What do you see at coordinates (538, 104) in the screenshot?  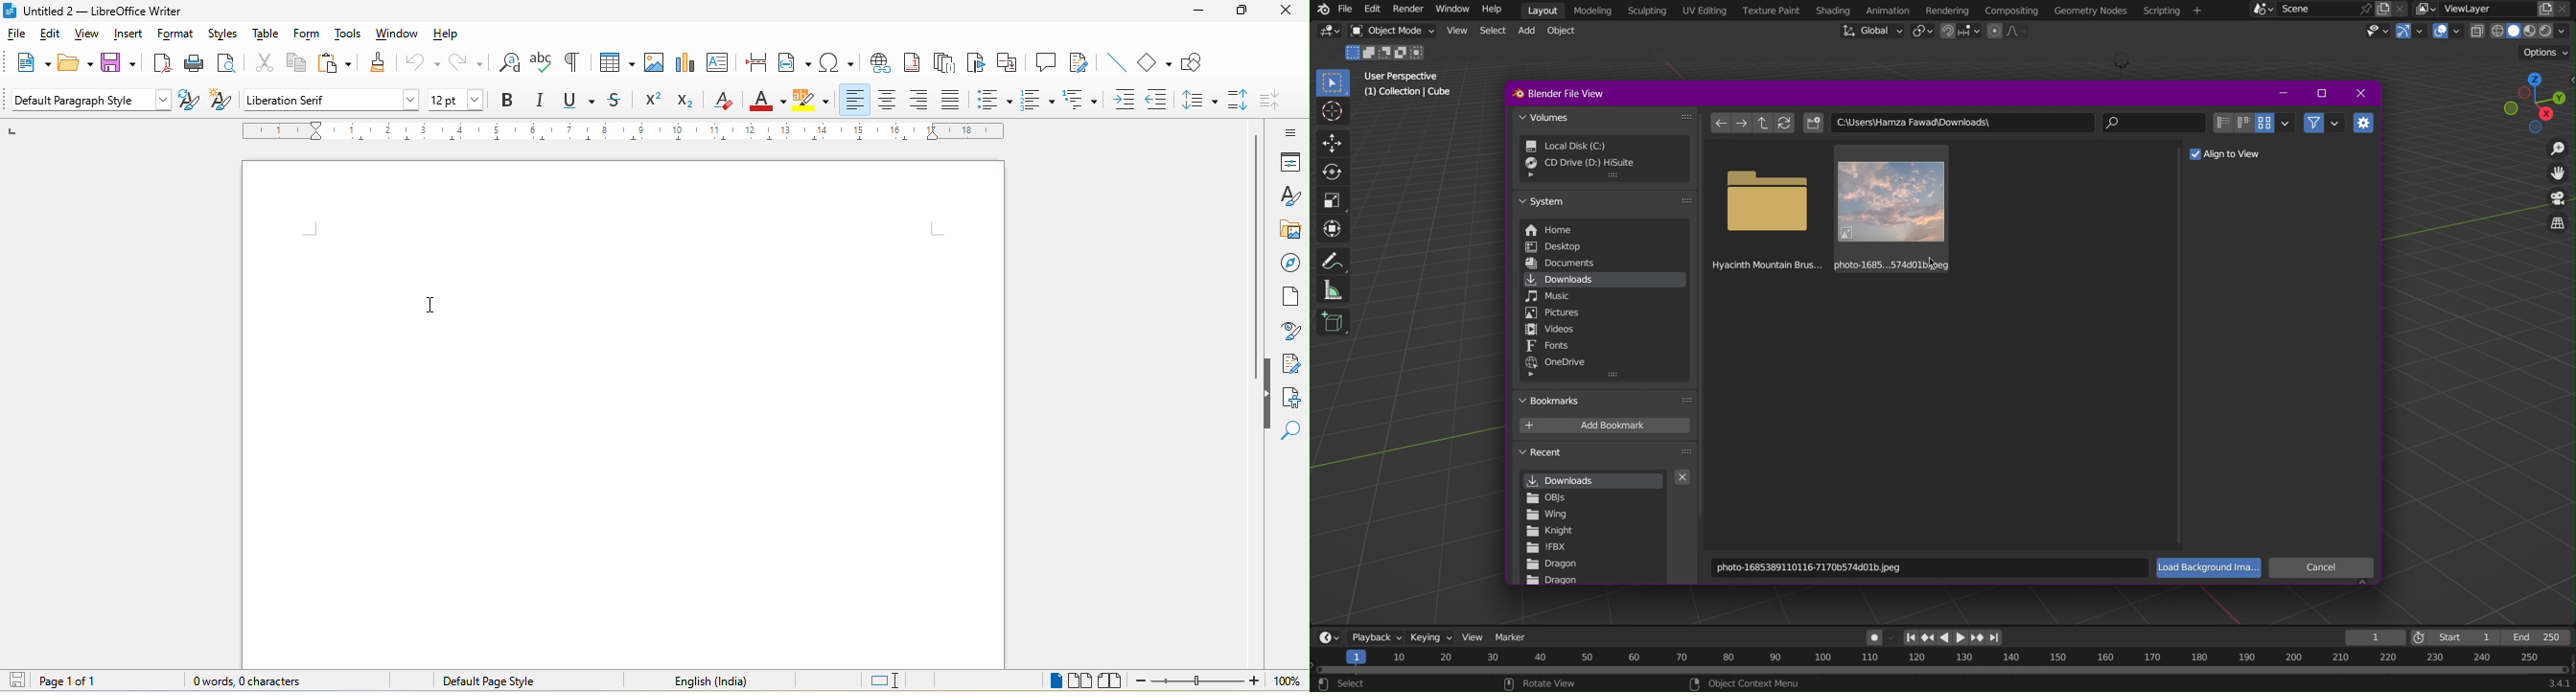 I see `italic` at bounding box center [538, 104].